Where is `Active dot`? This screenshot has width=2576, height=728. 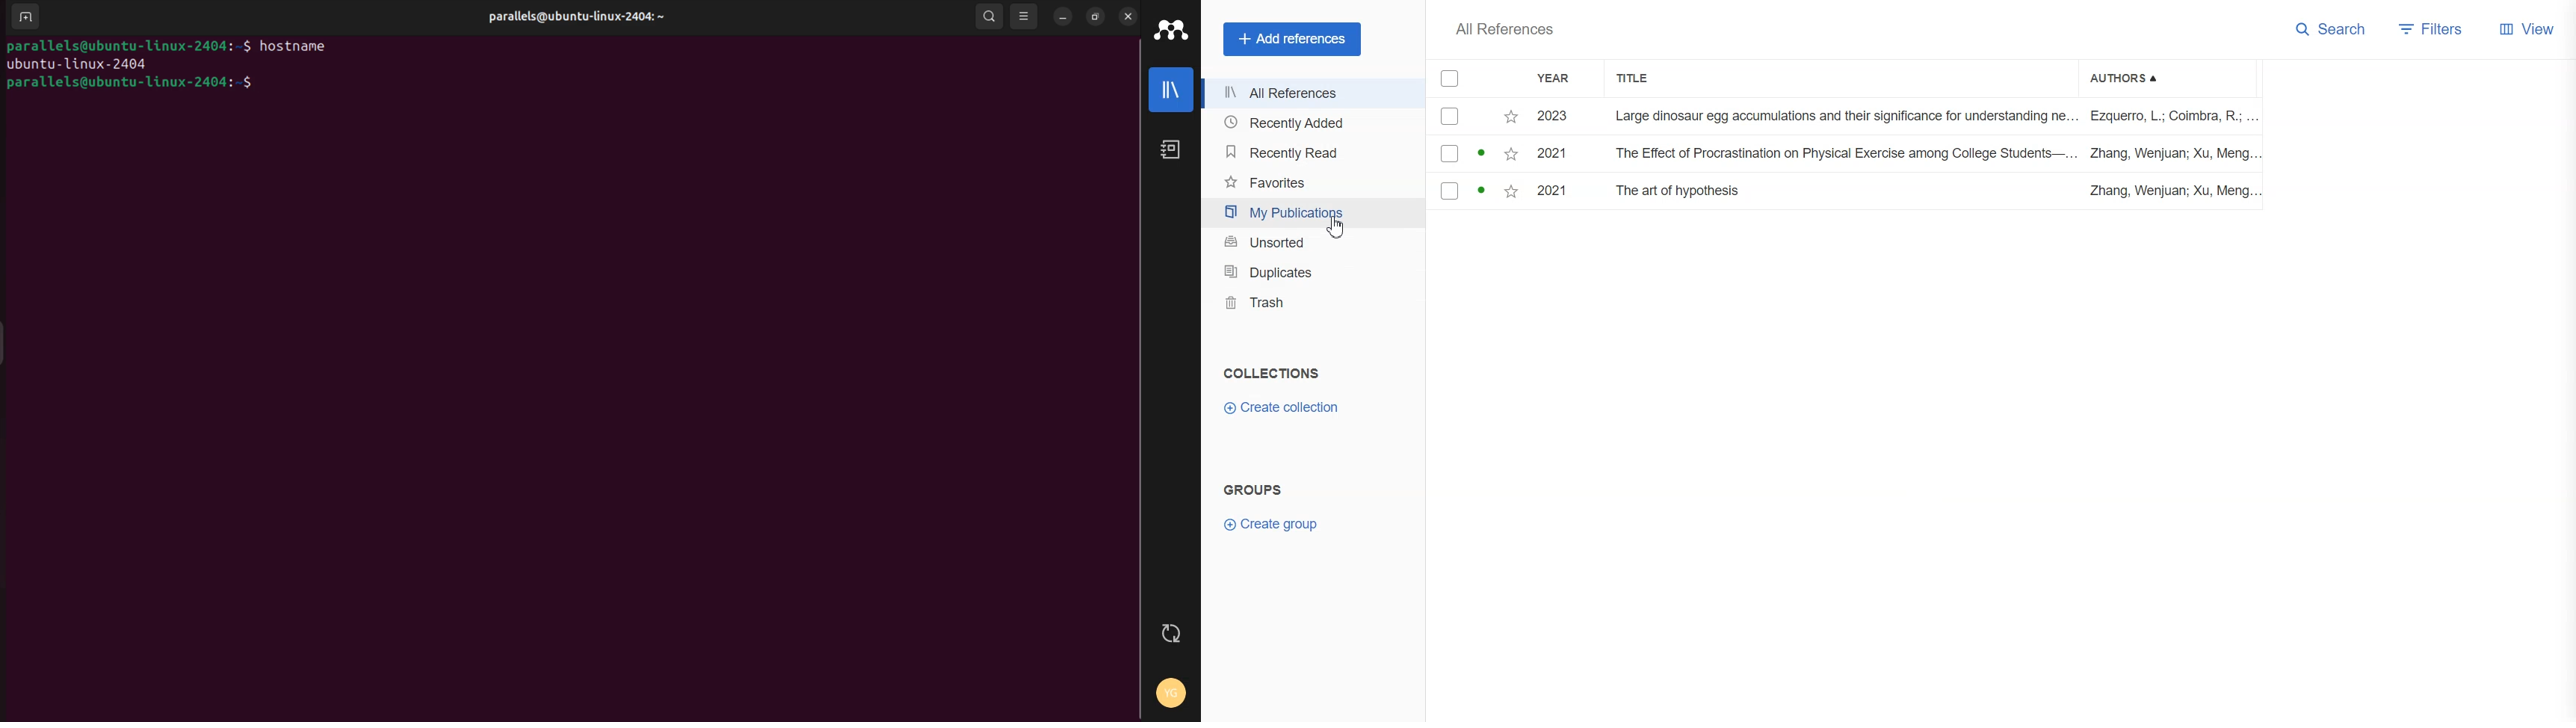 Active dot is located at coordinates (1482, 191).